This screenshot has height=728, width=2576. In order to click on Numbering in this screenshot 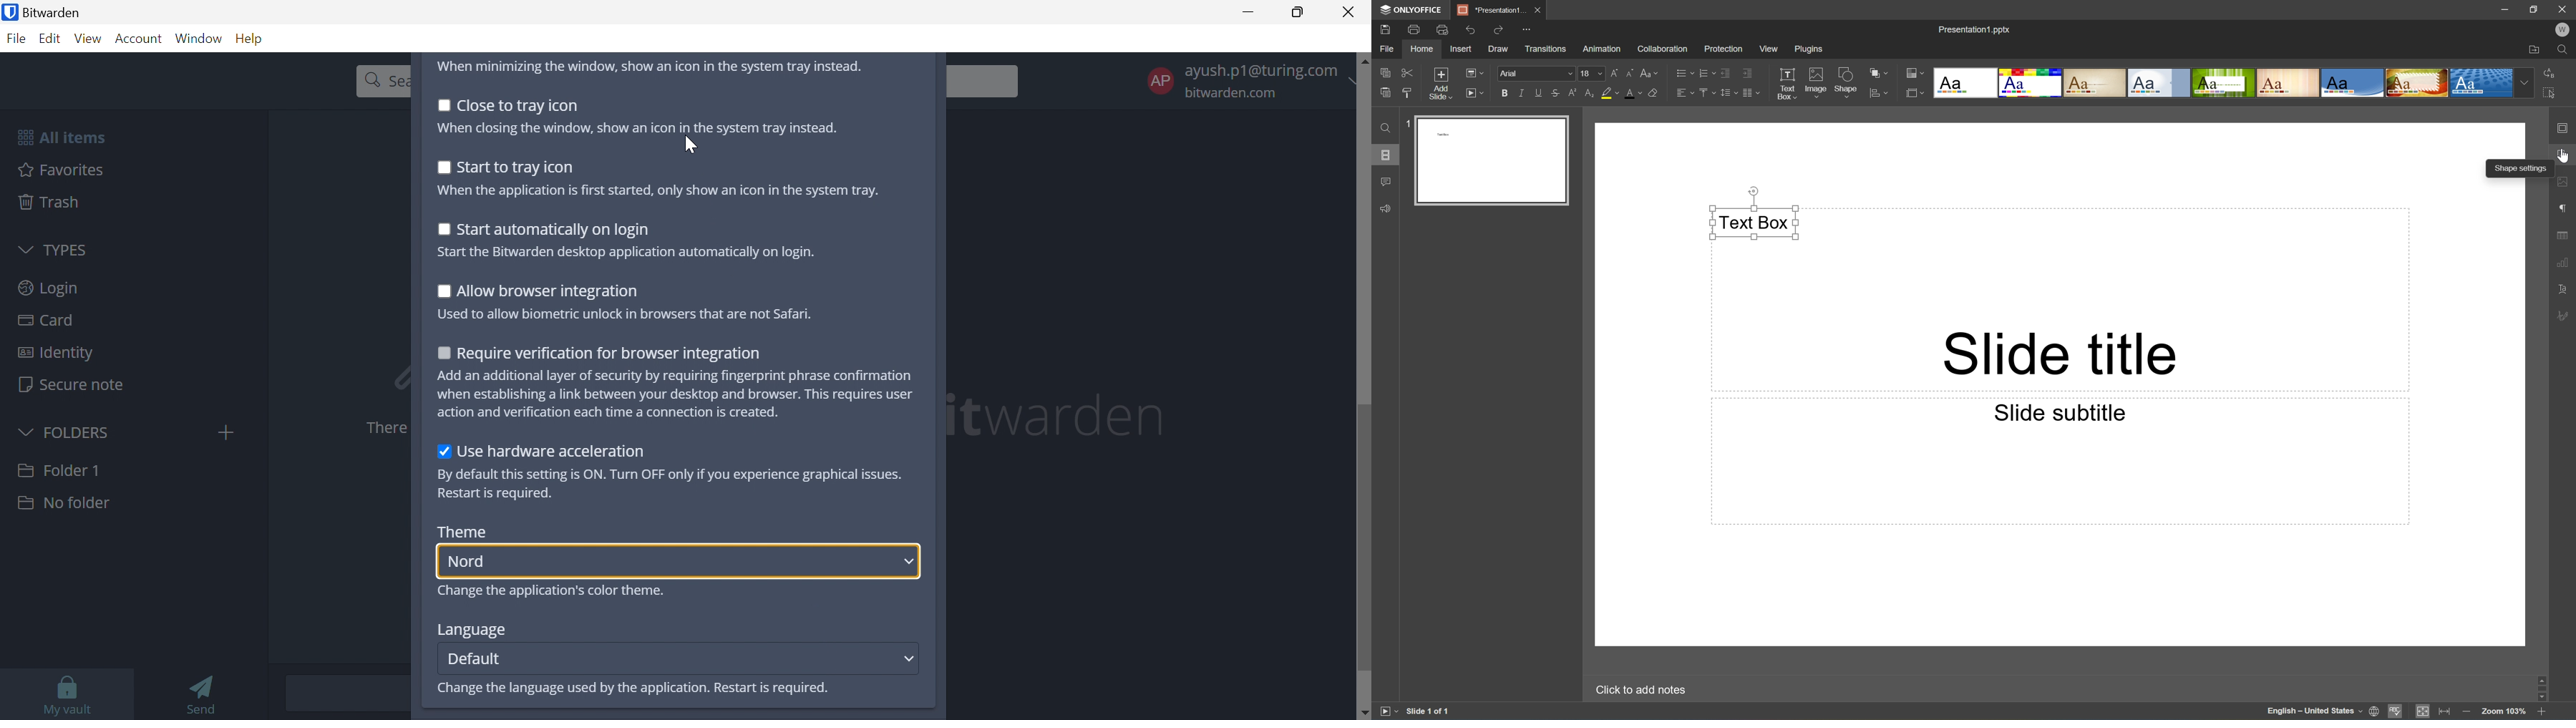, I will do `click(1703, 72)`.